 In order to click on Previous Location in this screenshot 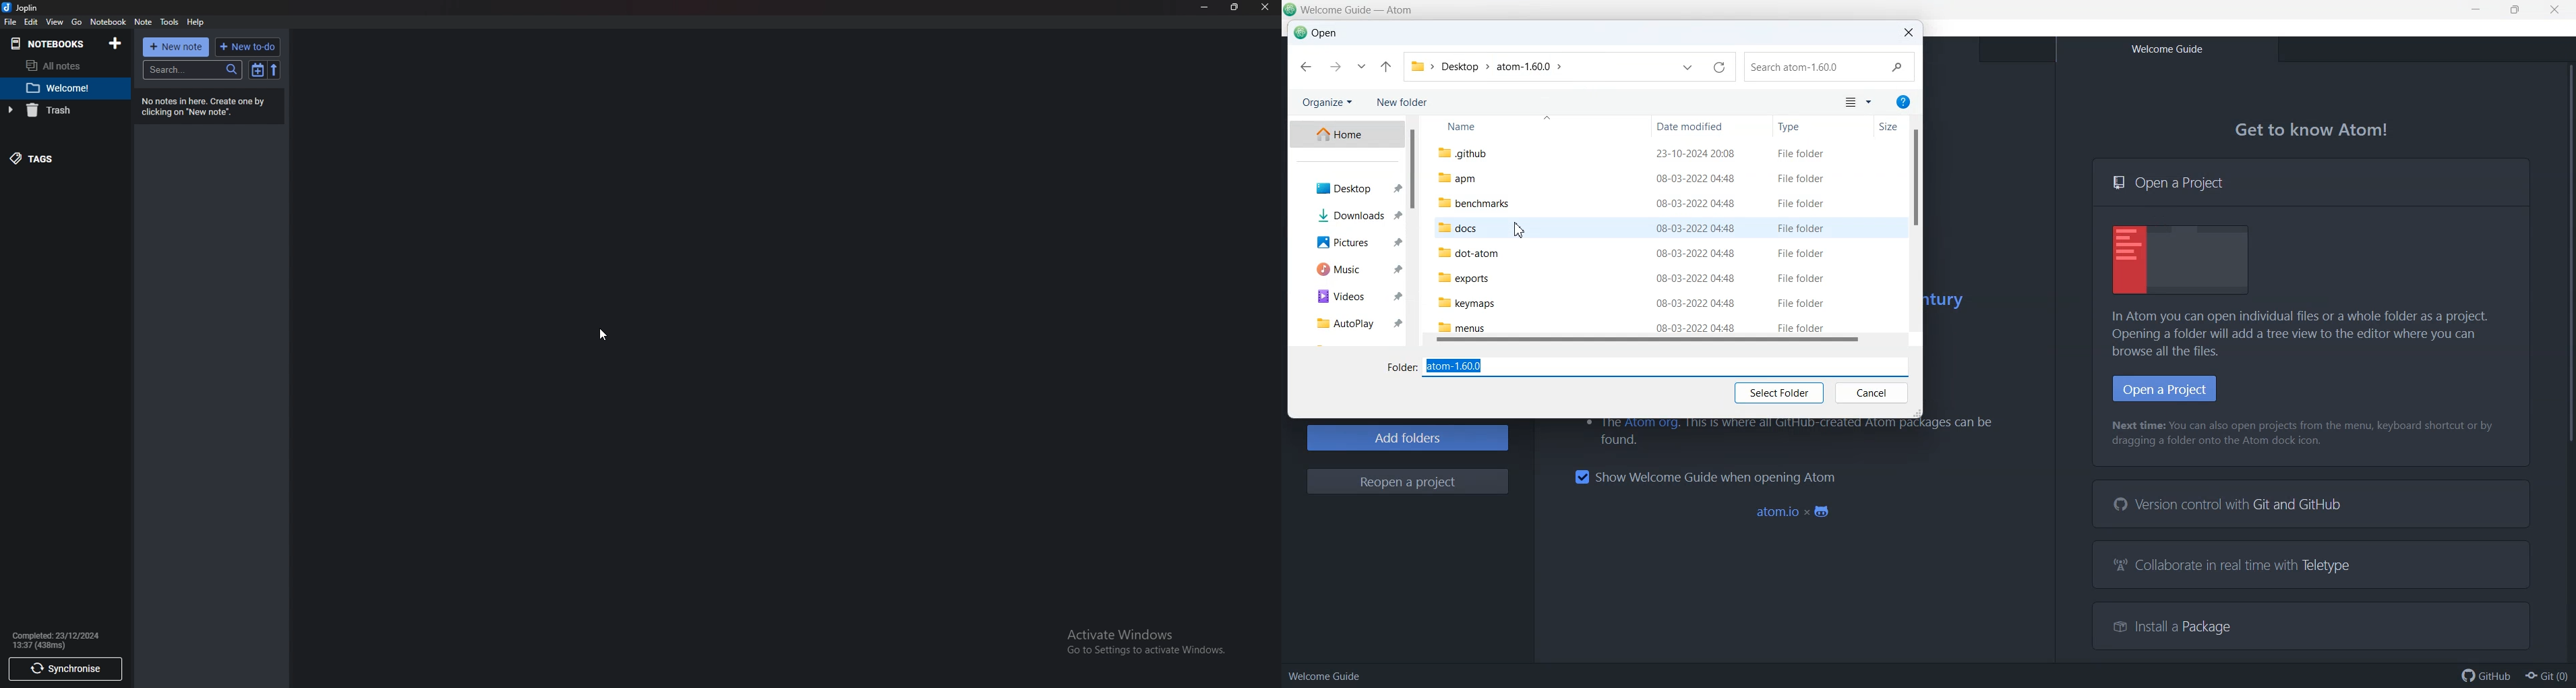, I will do `click(1688, 69)`.